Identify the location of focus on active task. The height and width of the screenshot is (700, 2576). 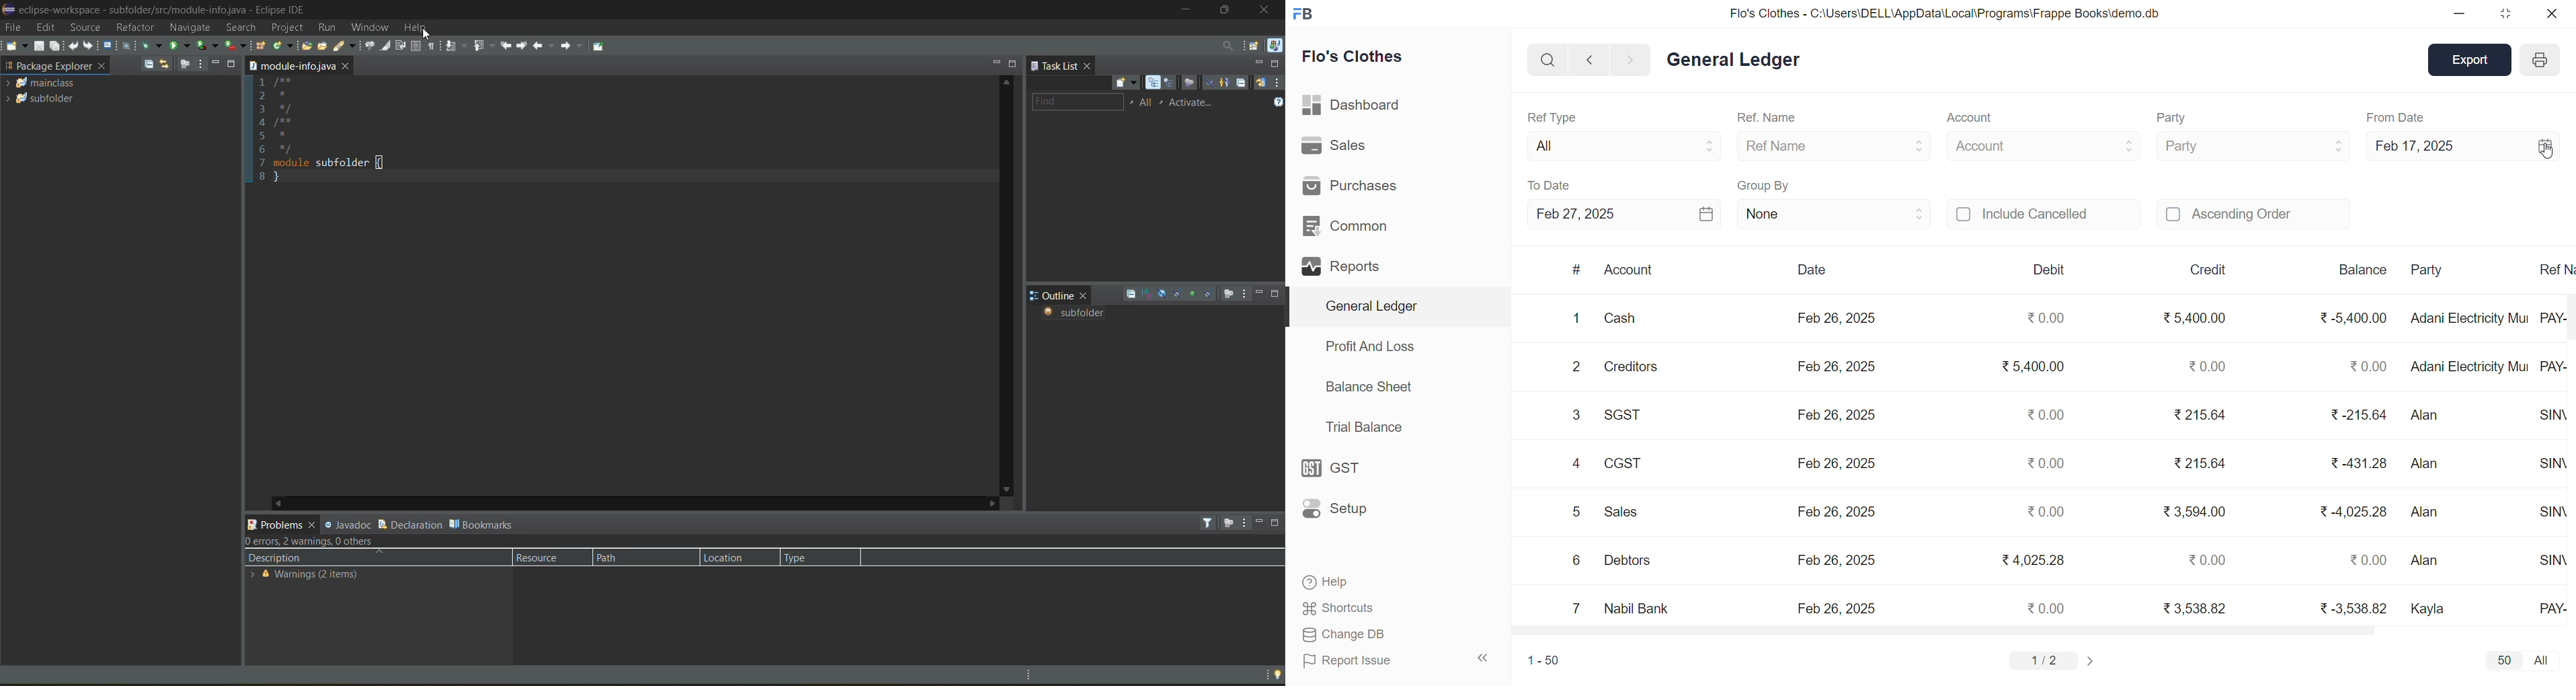
(1230, 295).